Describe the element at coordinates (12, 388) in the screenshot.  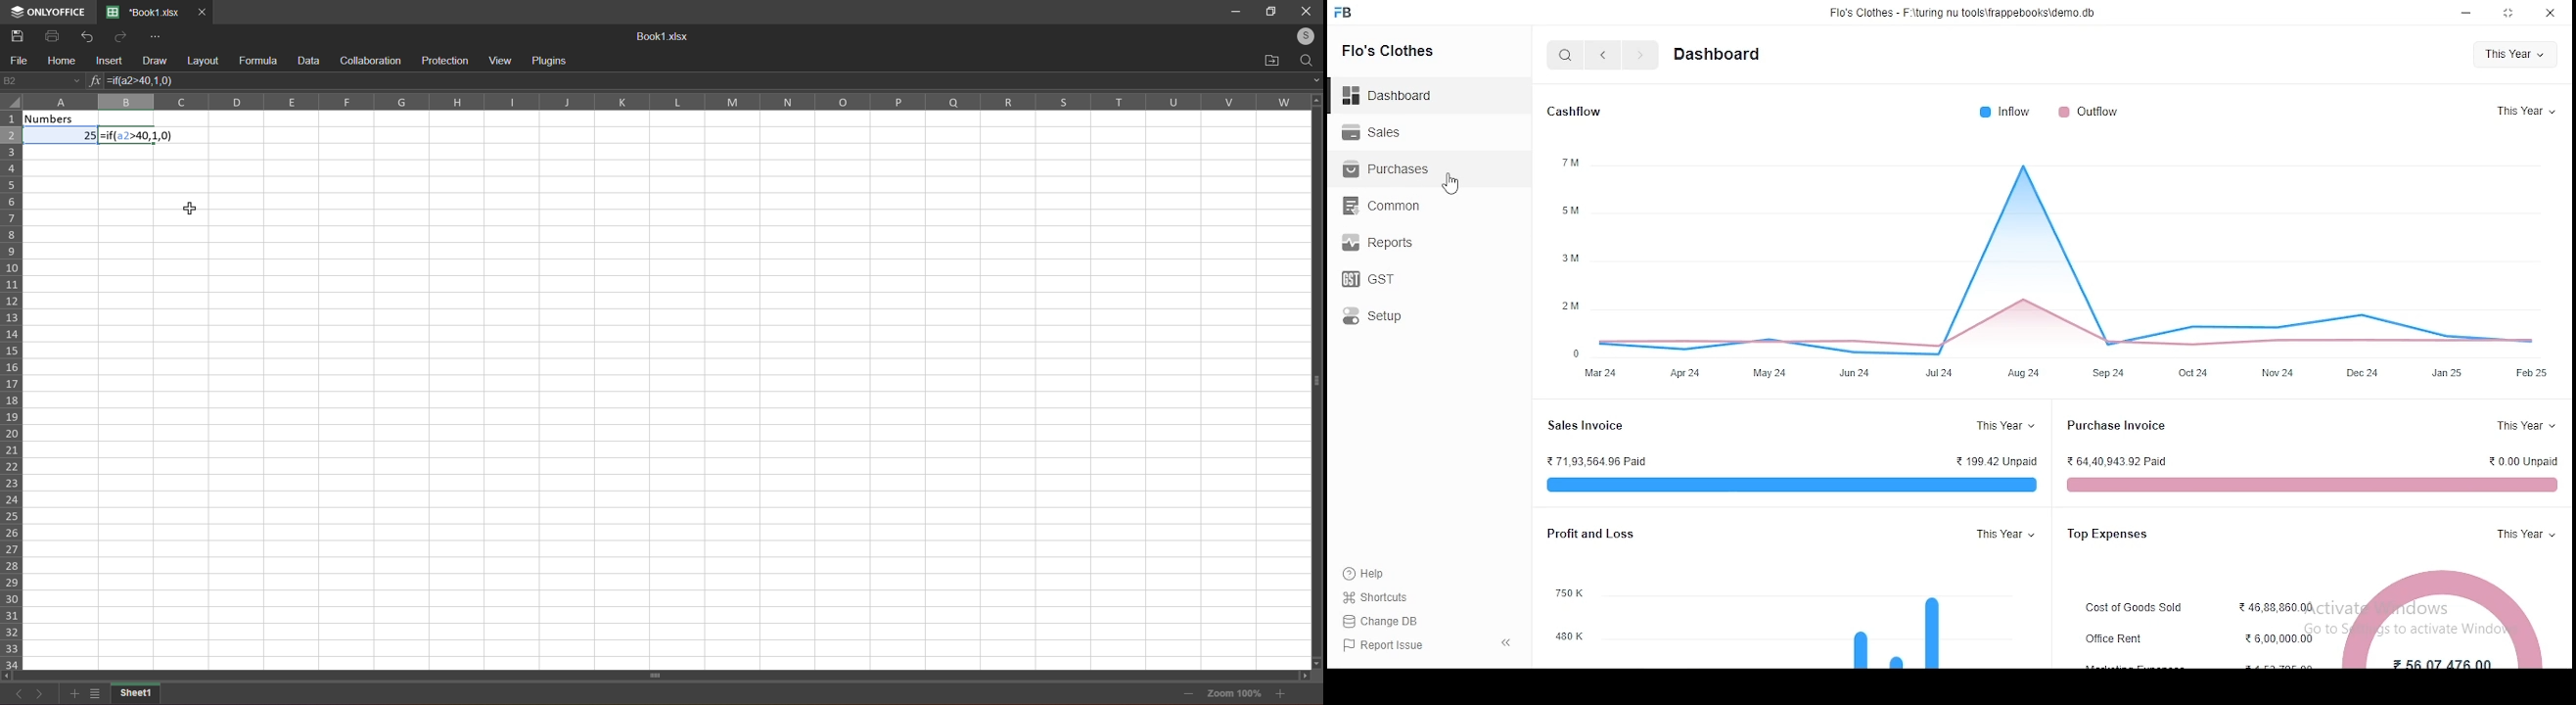
I see `row labels` at that location.